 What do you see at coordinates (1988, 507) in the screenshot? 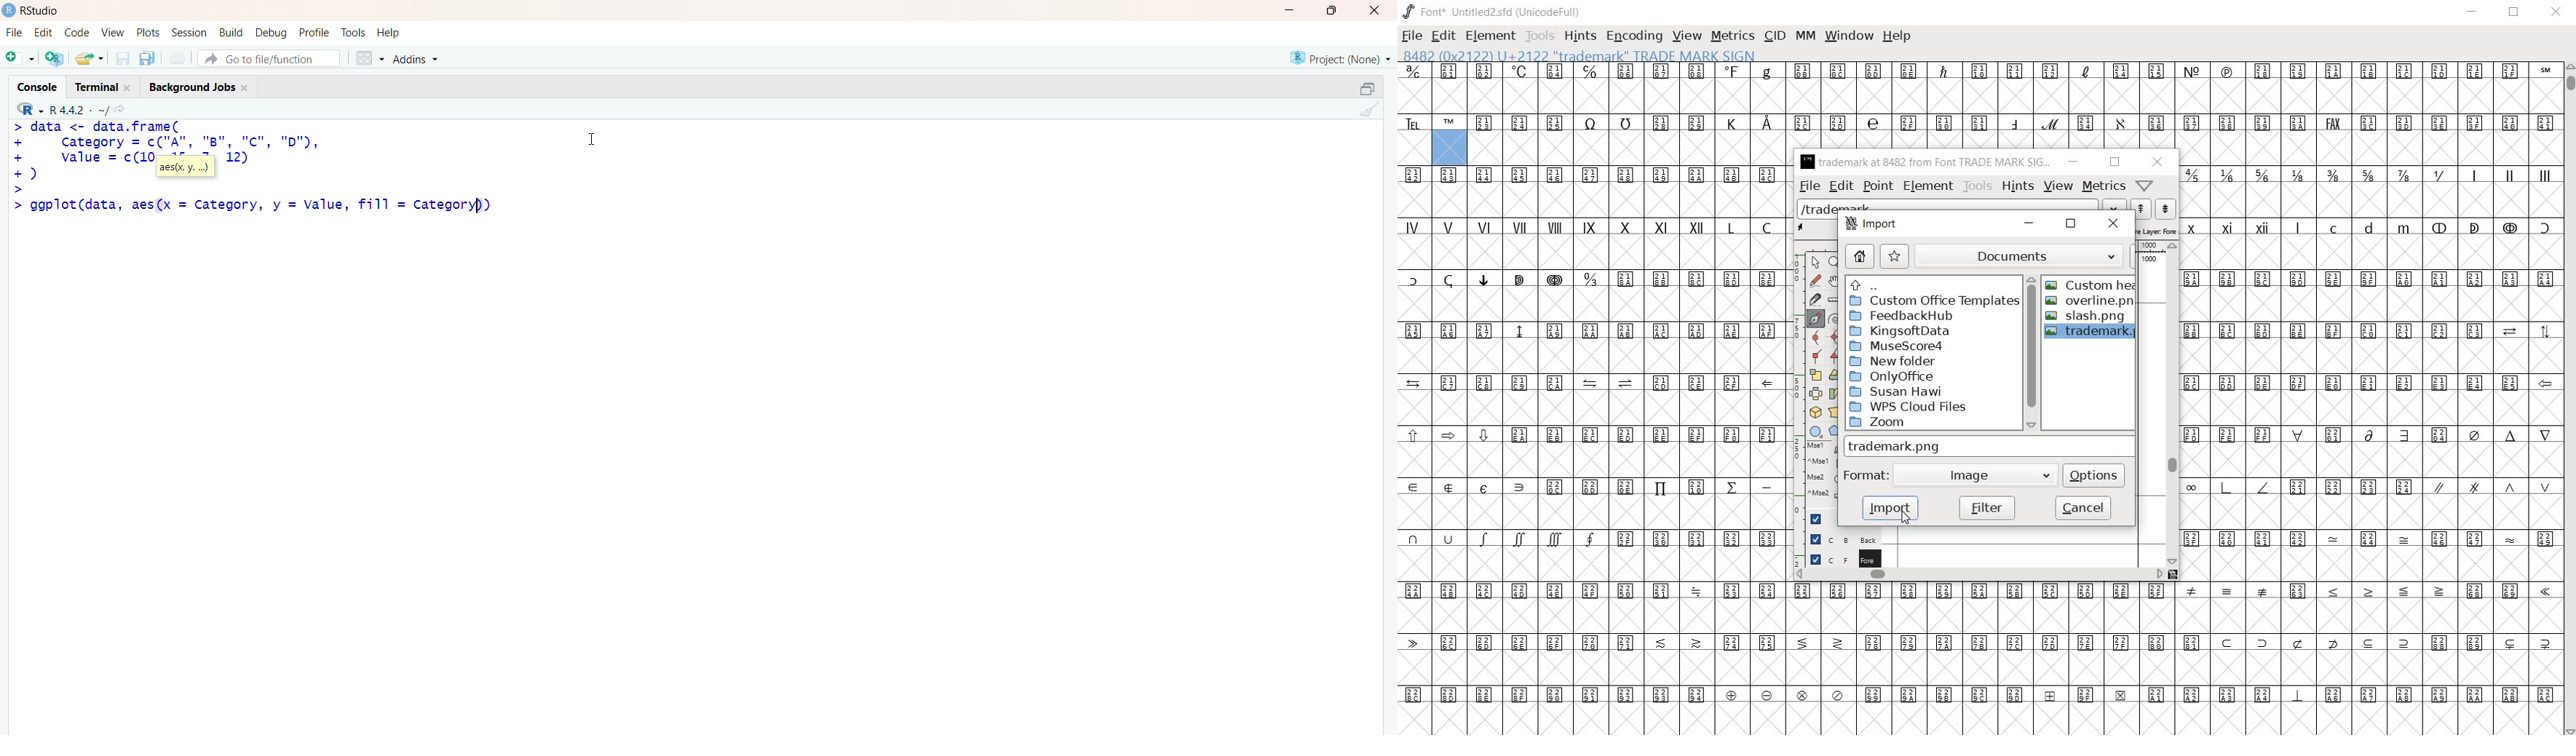
I see `filter` at bounding box center [1988, 507].